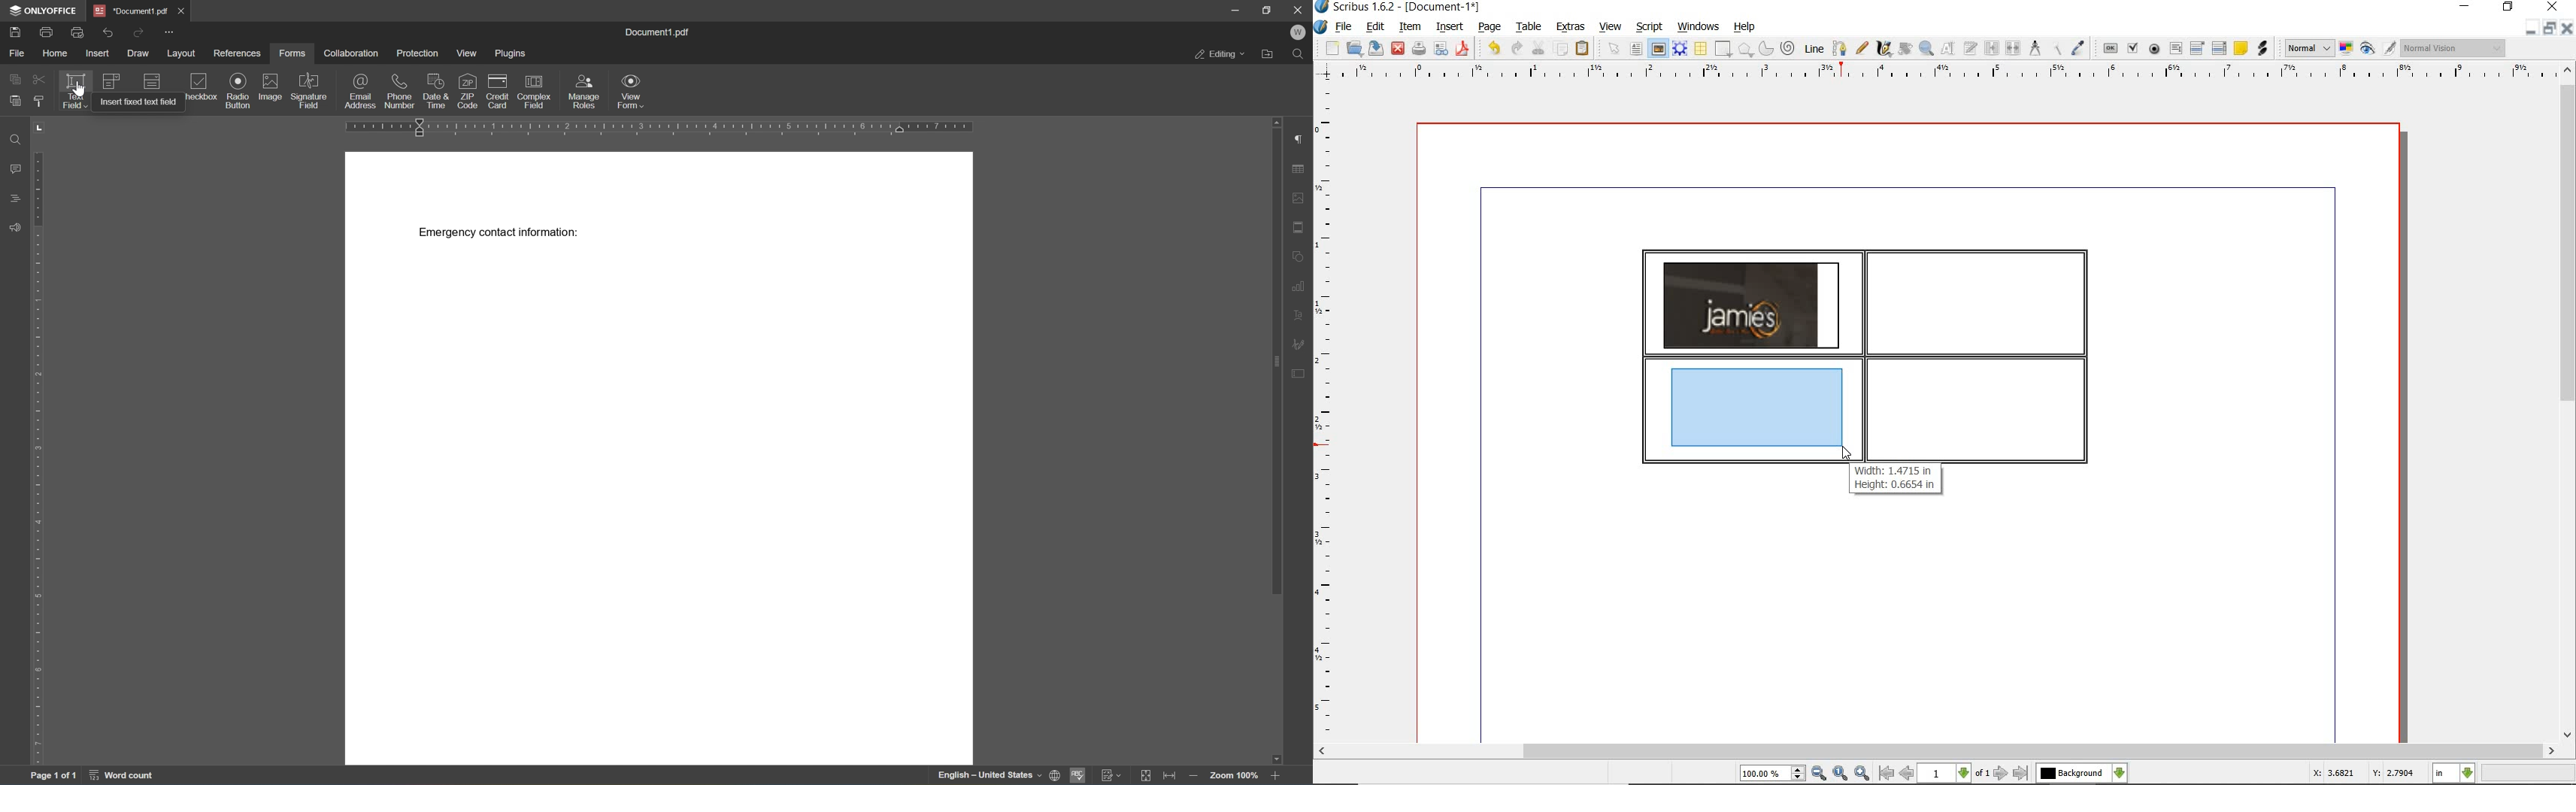 This screenshot has width=2576, height=812. Describe the element at coordinates (1768, 50) in the screenshot. I see `arc` at that location.